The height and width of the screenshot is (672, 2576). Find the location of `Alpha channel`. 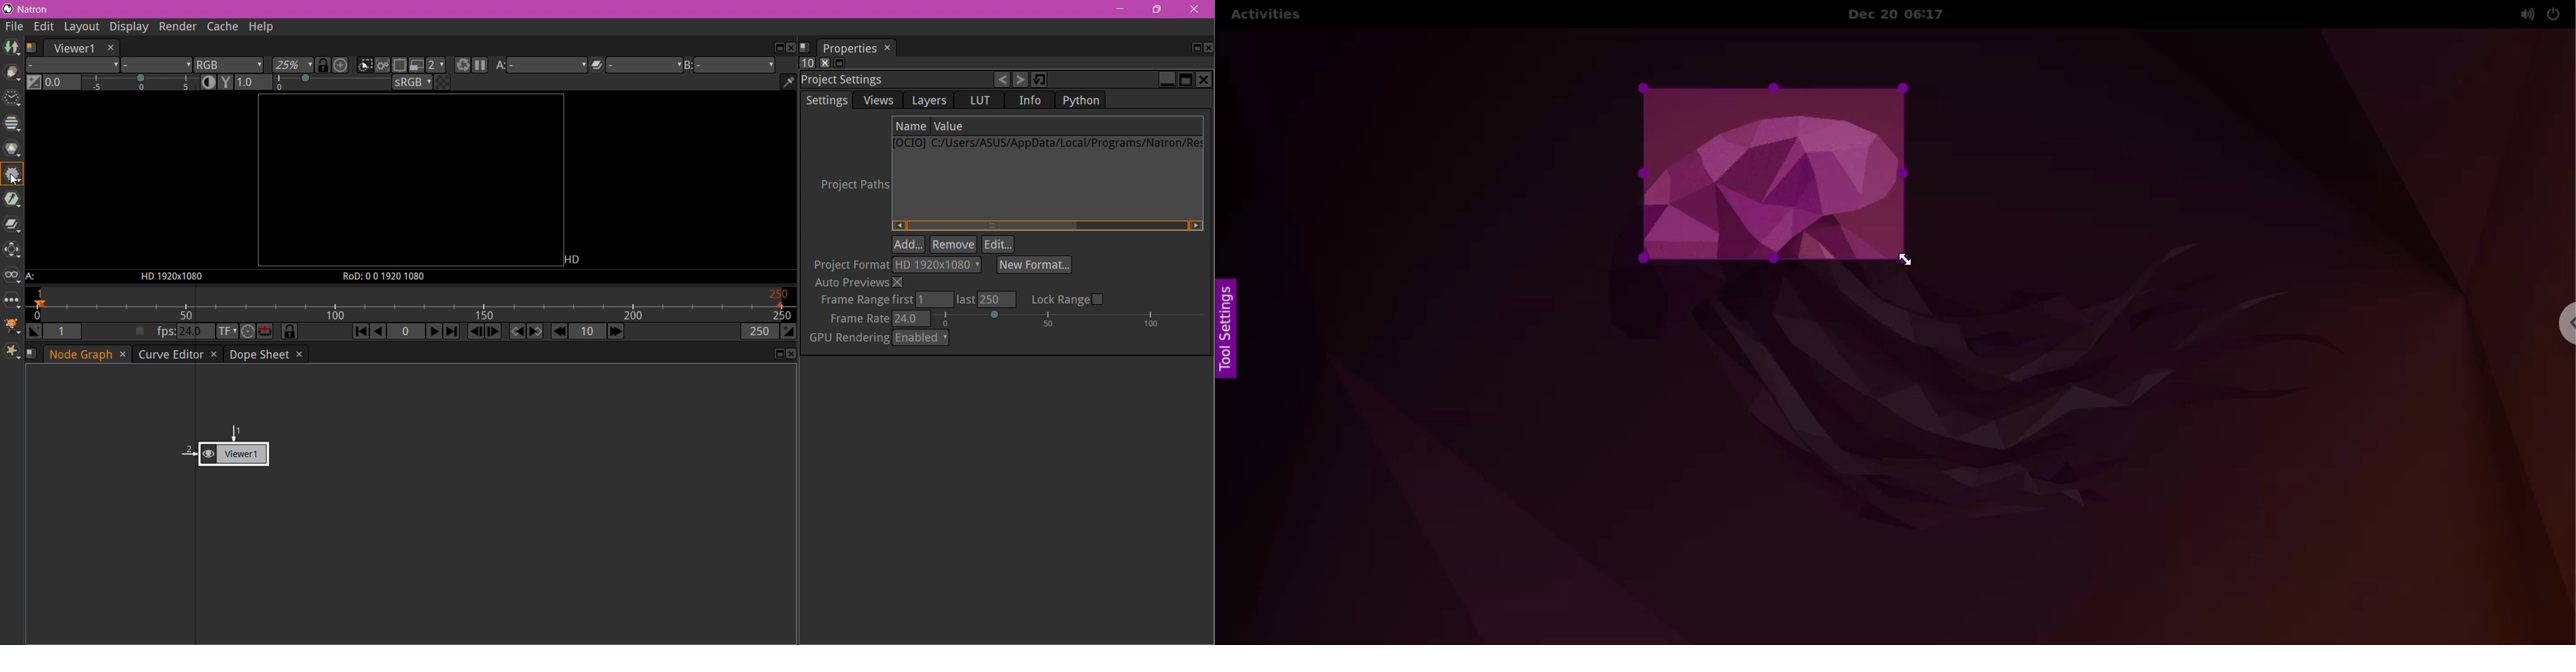

Alpha channel is located at coordinates (157, 66).